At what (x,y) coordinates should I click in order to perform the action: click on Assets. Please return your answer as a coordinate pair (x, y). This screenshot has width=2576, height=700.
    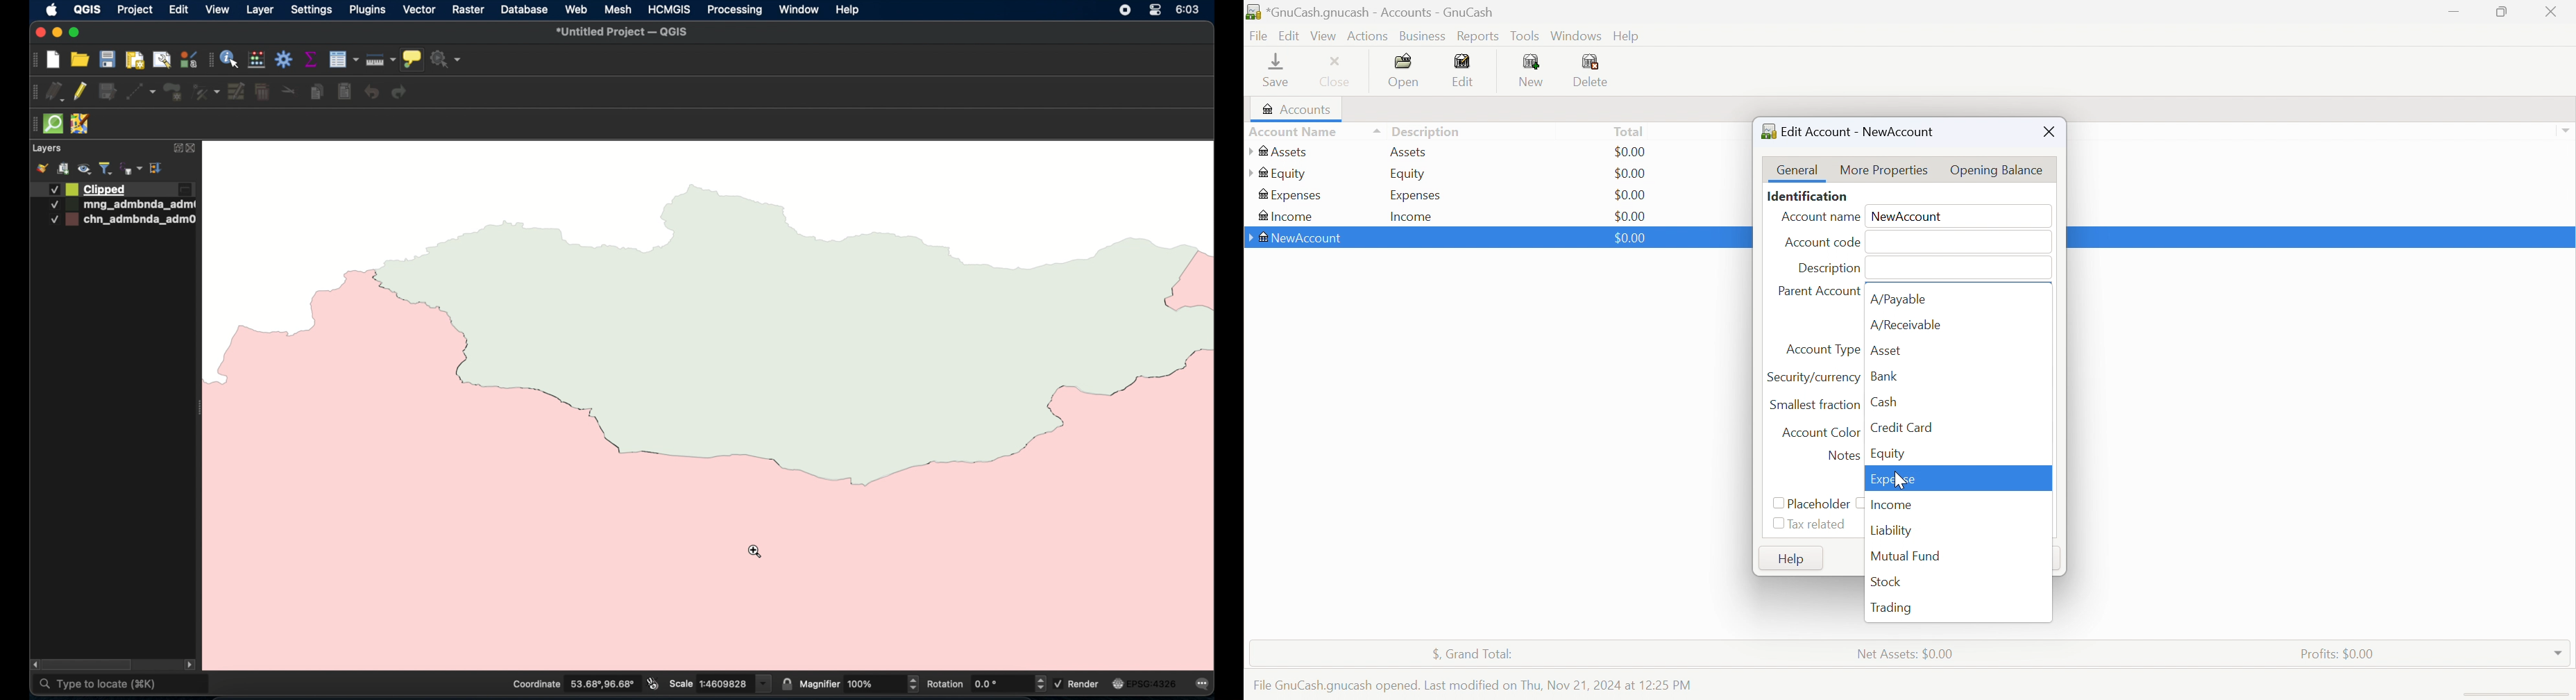
    Looking at the image, I should click on (1286, 151).